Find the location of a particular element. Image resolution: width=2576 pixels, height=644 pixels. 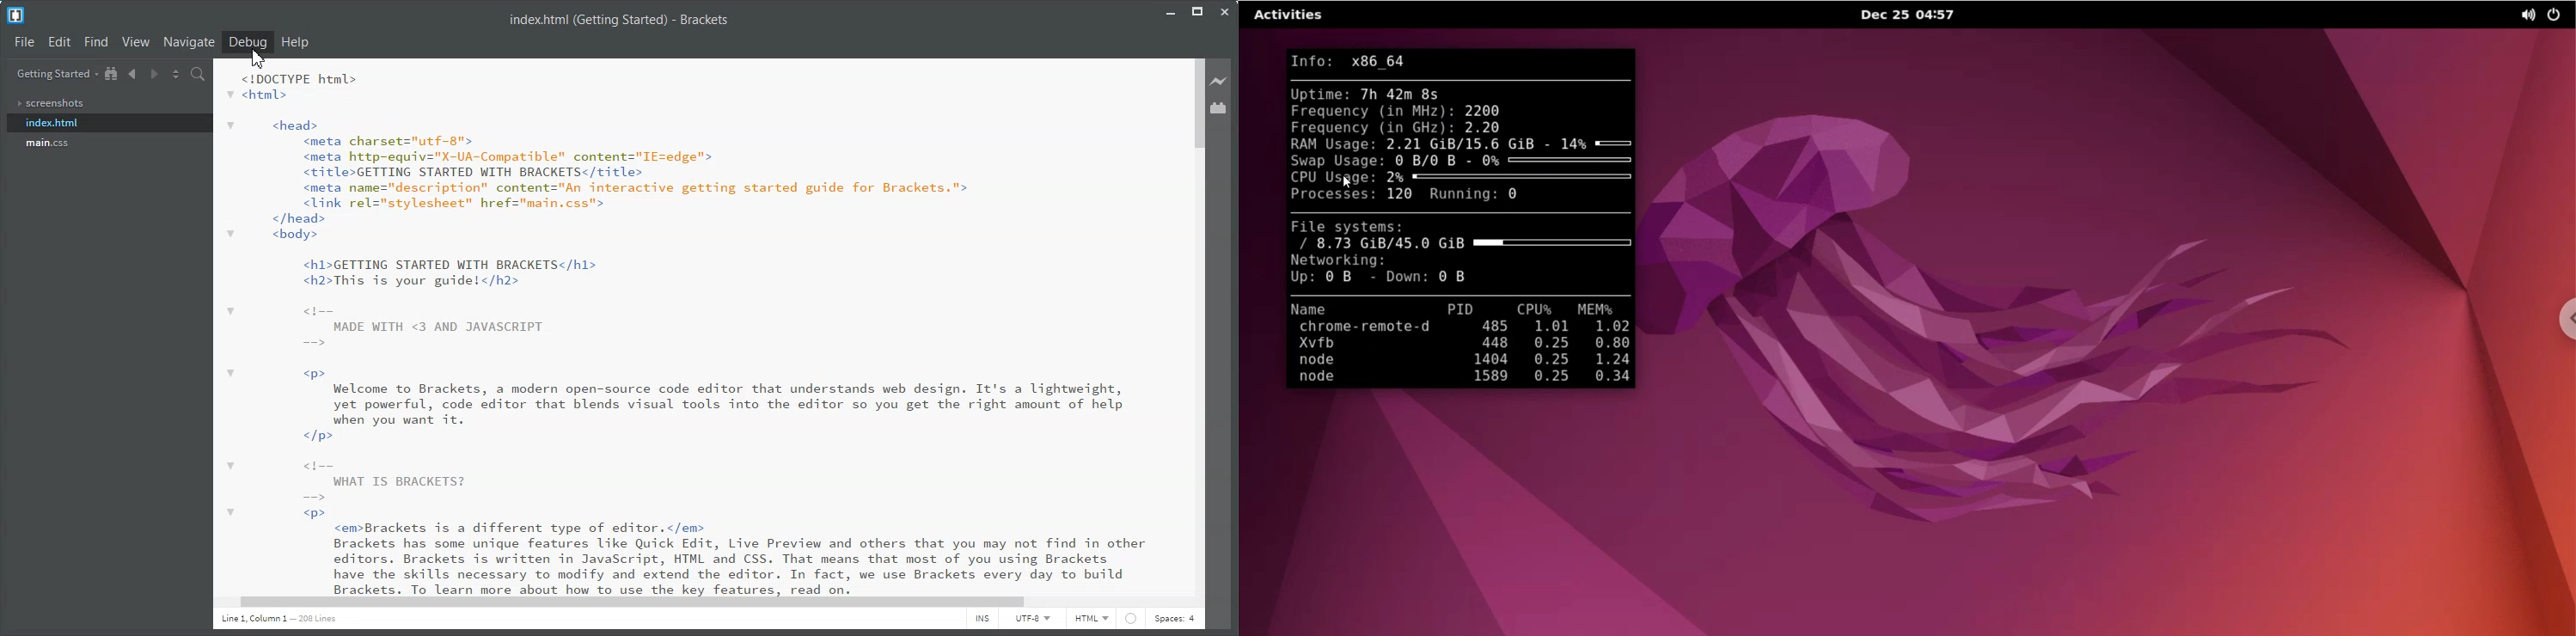

Debug is located at coordinates (248, 42).